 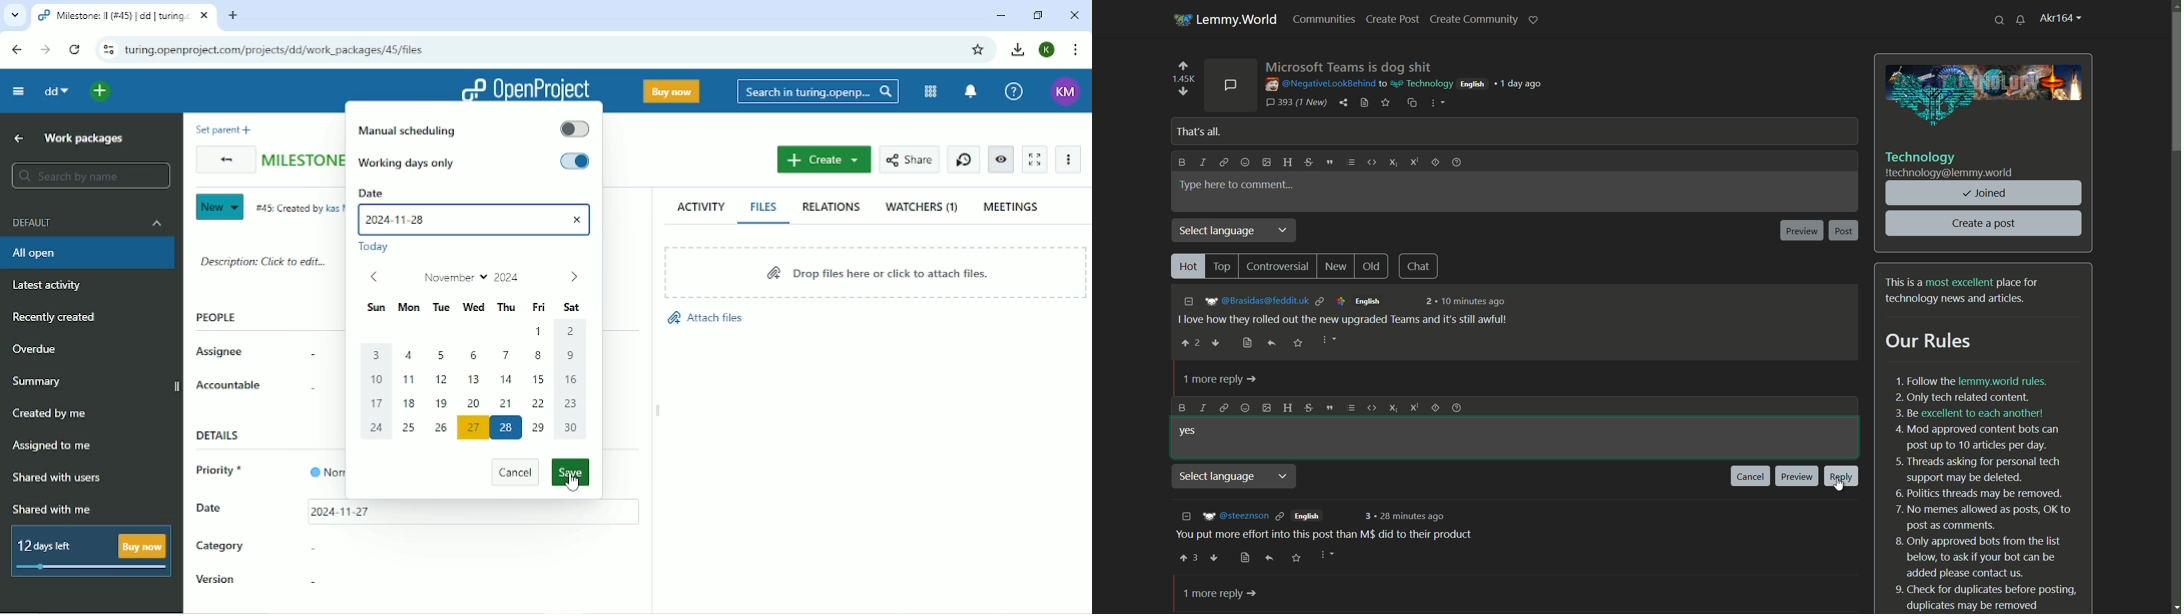 What do you see at coordinates (573, 486) in the screenshot?
I see `Cursor` at bounding box center [573, 486].